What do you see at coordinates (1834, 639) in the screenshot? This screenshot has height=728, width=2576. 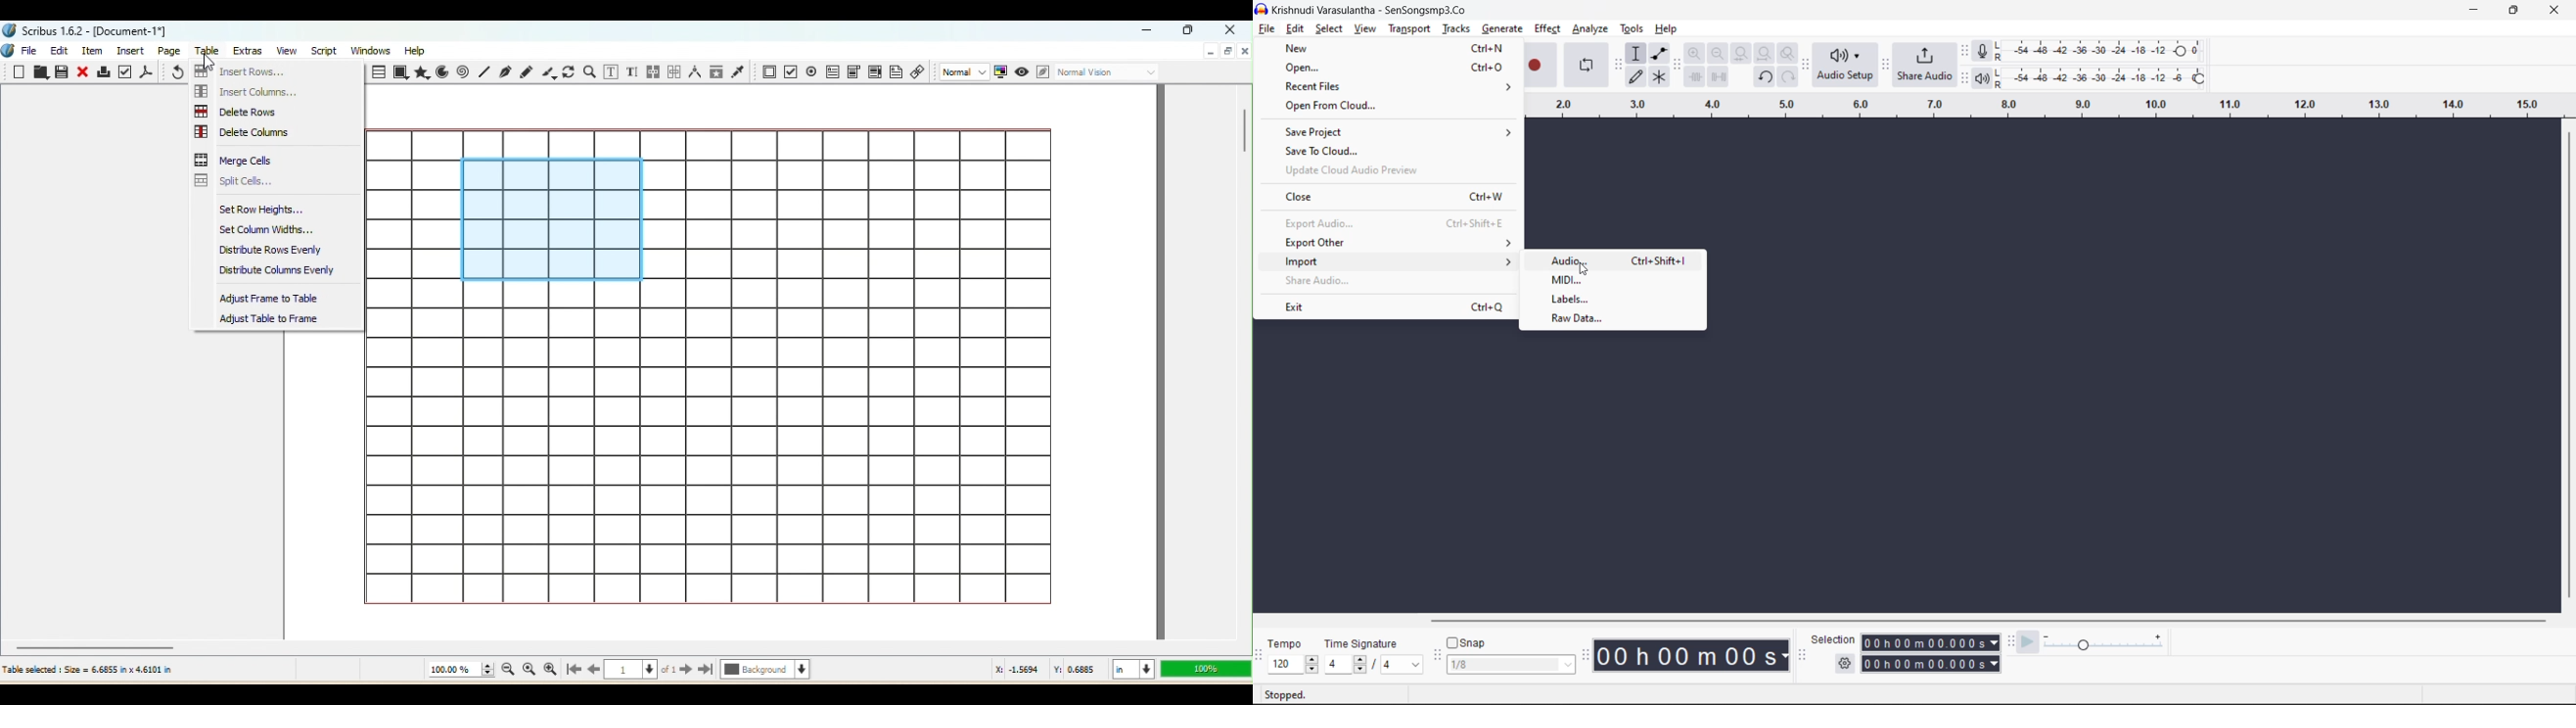 I see `selection` at bounding box center [1834, 639].